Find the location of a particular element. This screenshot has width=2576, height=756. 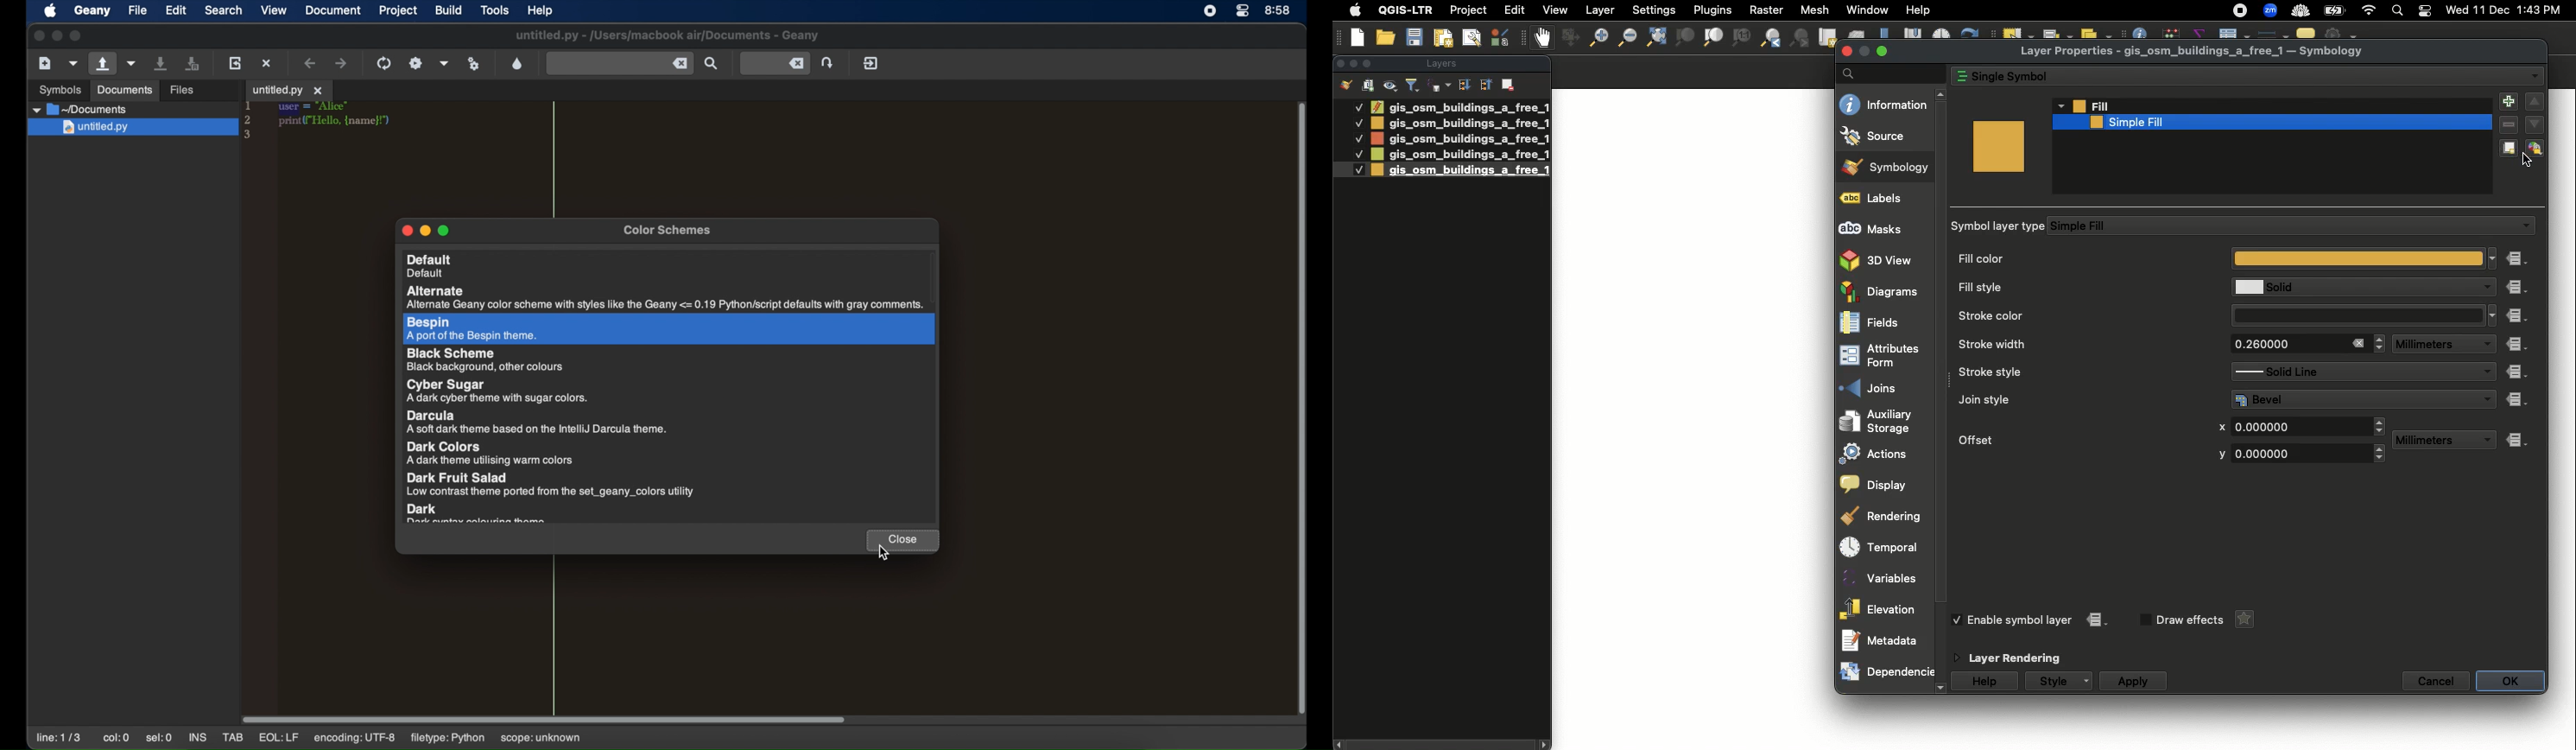

col:0 is located at coordinates (117, 738).